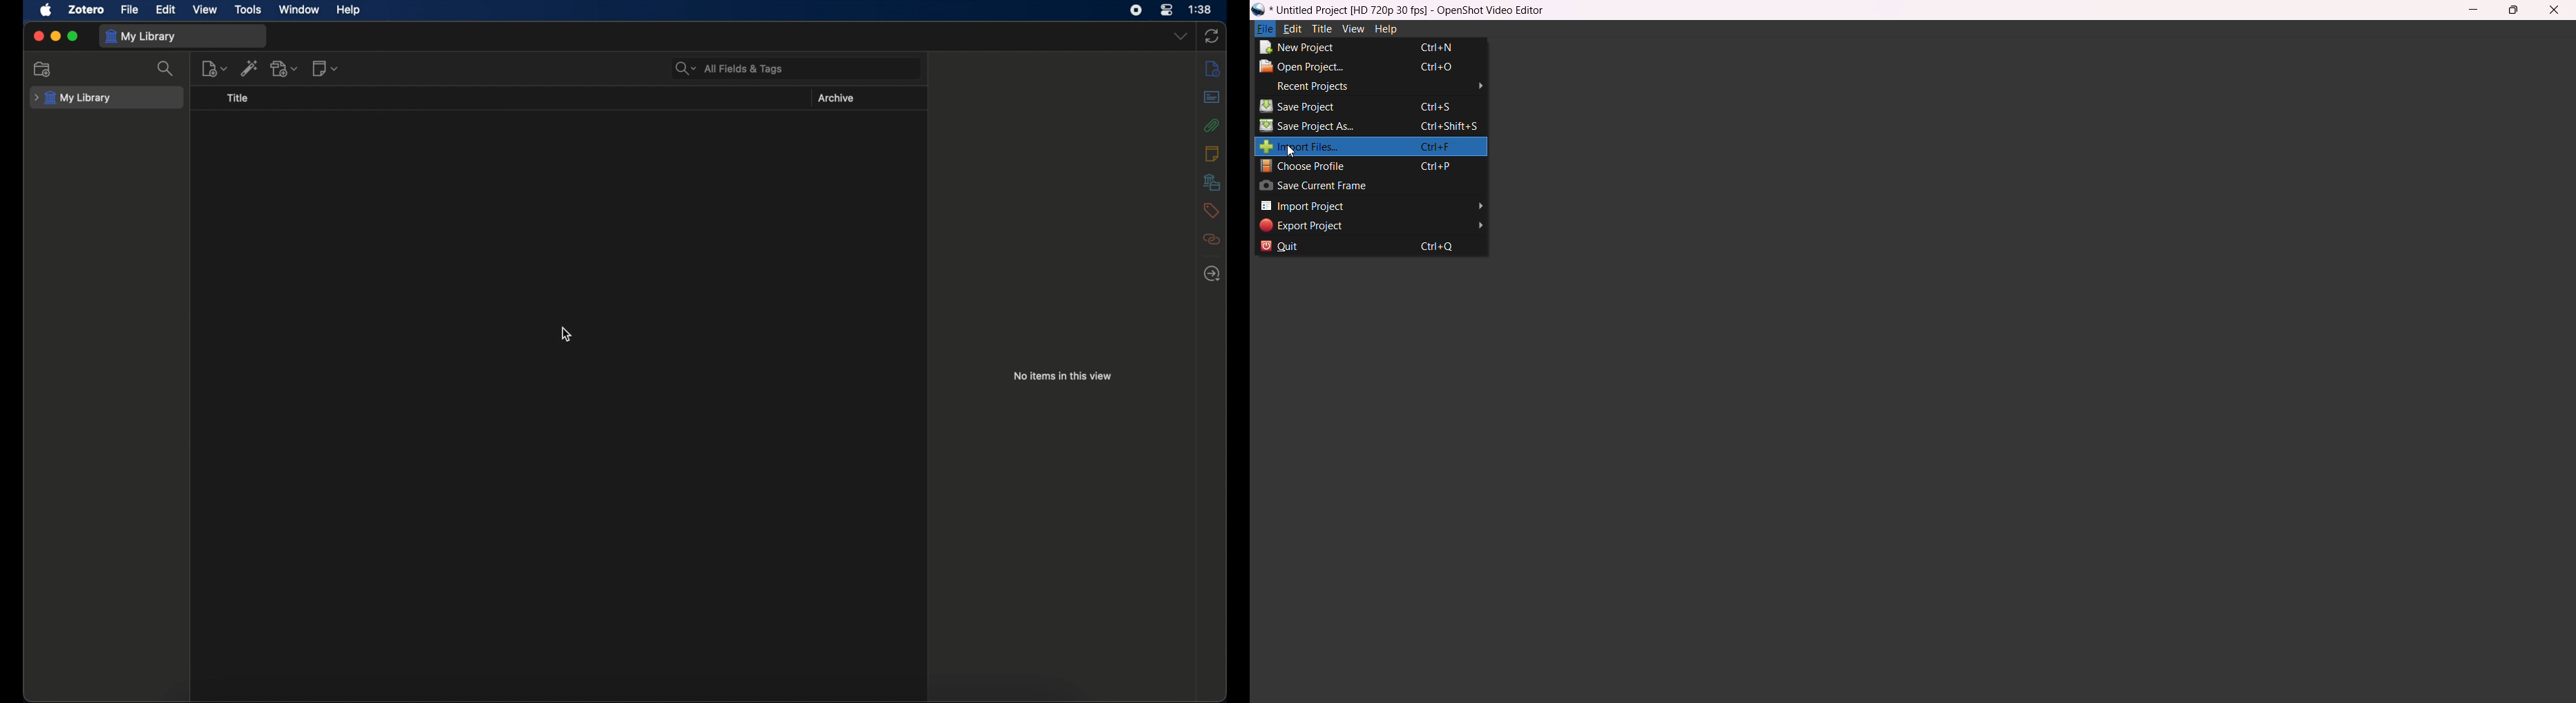  What do you see at coordinates (300, 10) in the screenshot?
I see `window` at bounding box center [300, 10].